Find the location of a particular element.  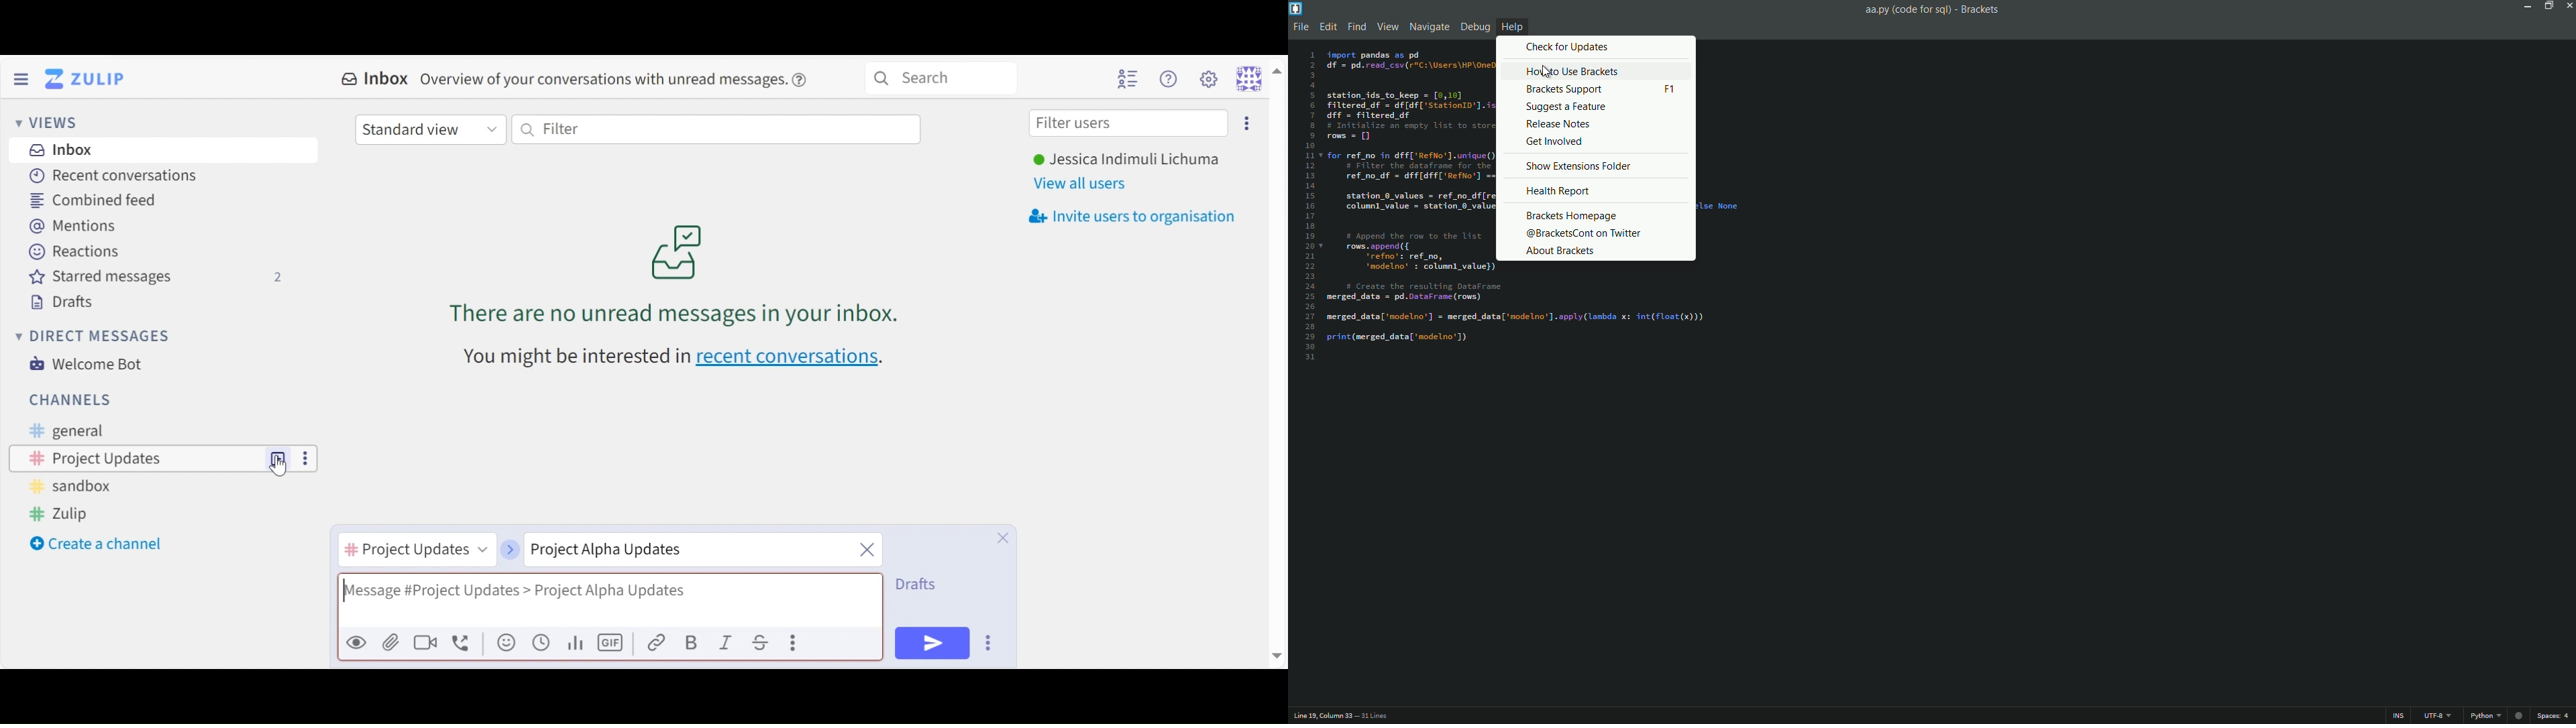

graph is located at coordinates (578, 643).